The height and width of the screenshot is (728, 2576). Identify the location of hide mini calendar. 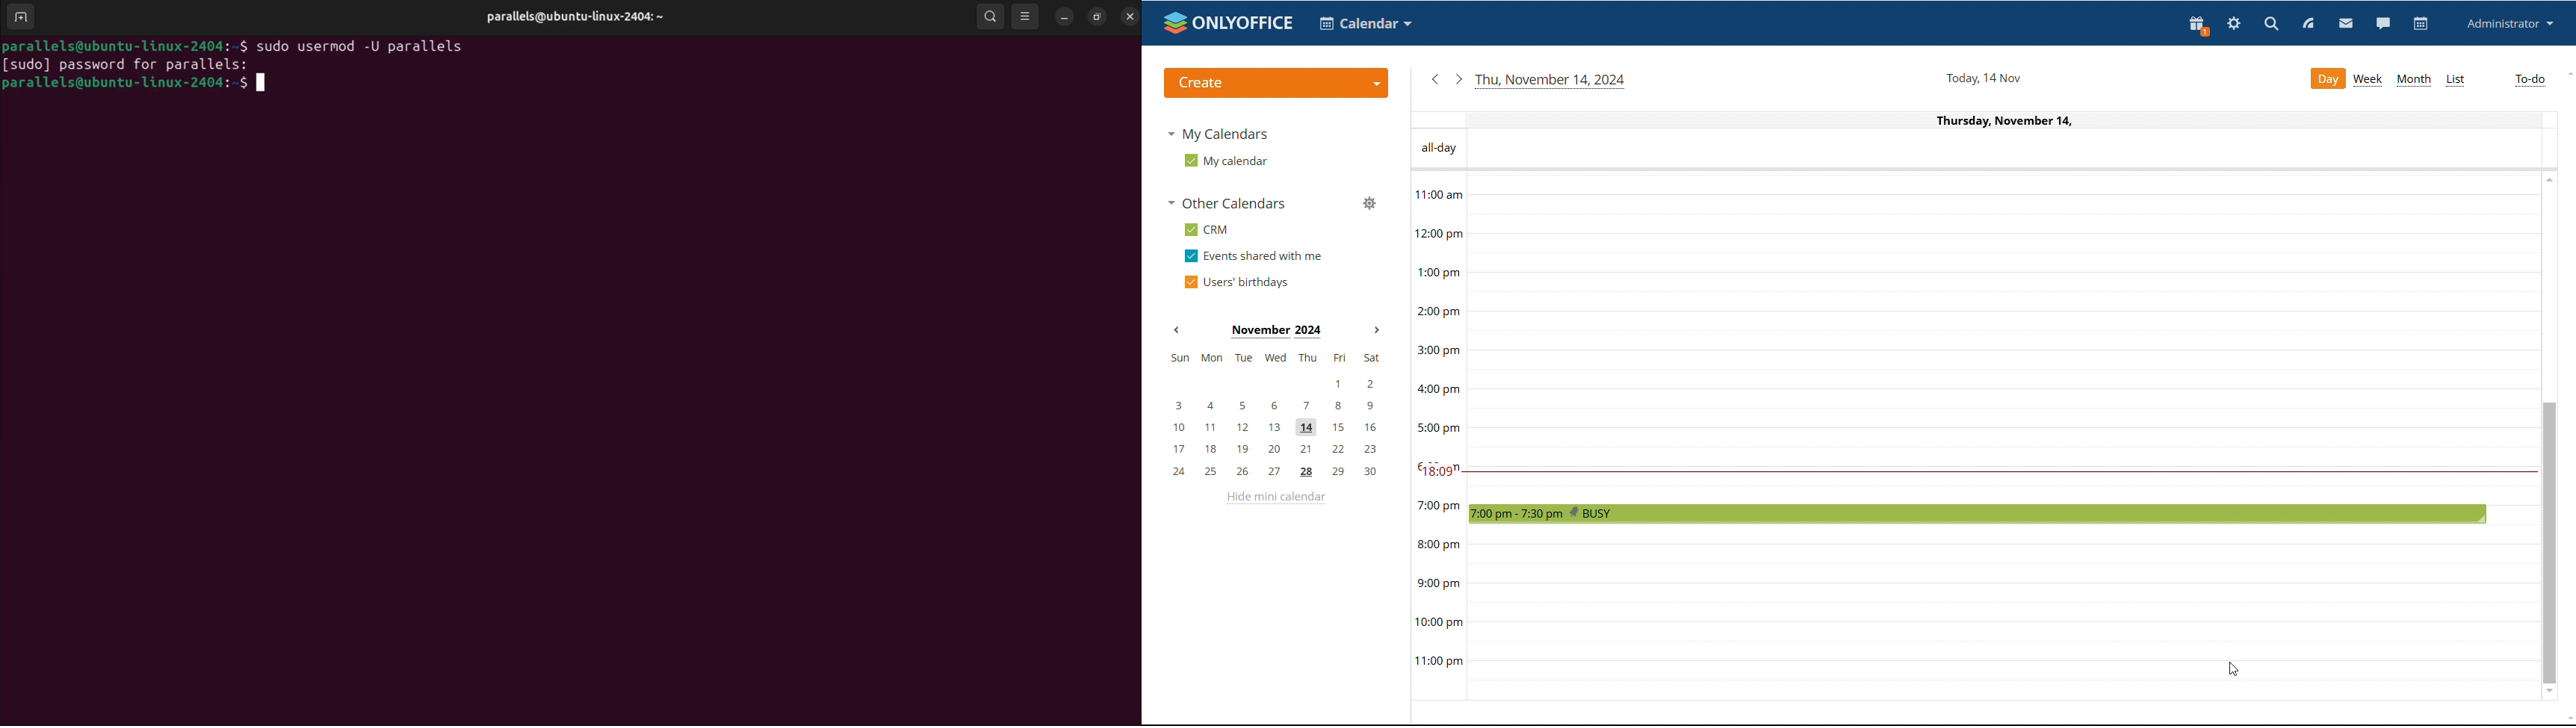
(1275, 498).